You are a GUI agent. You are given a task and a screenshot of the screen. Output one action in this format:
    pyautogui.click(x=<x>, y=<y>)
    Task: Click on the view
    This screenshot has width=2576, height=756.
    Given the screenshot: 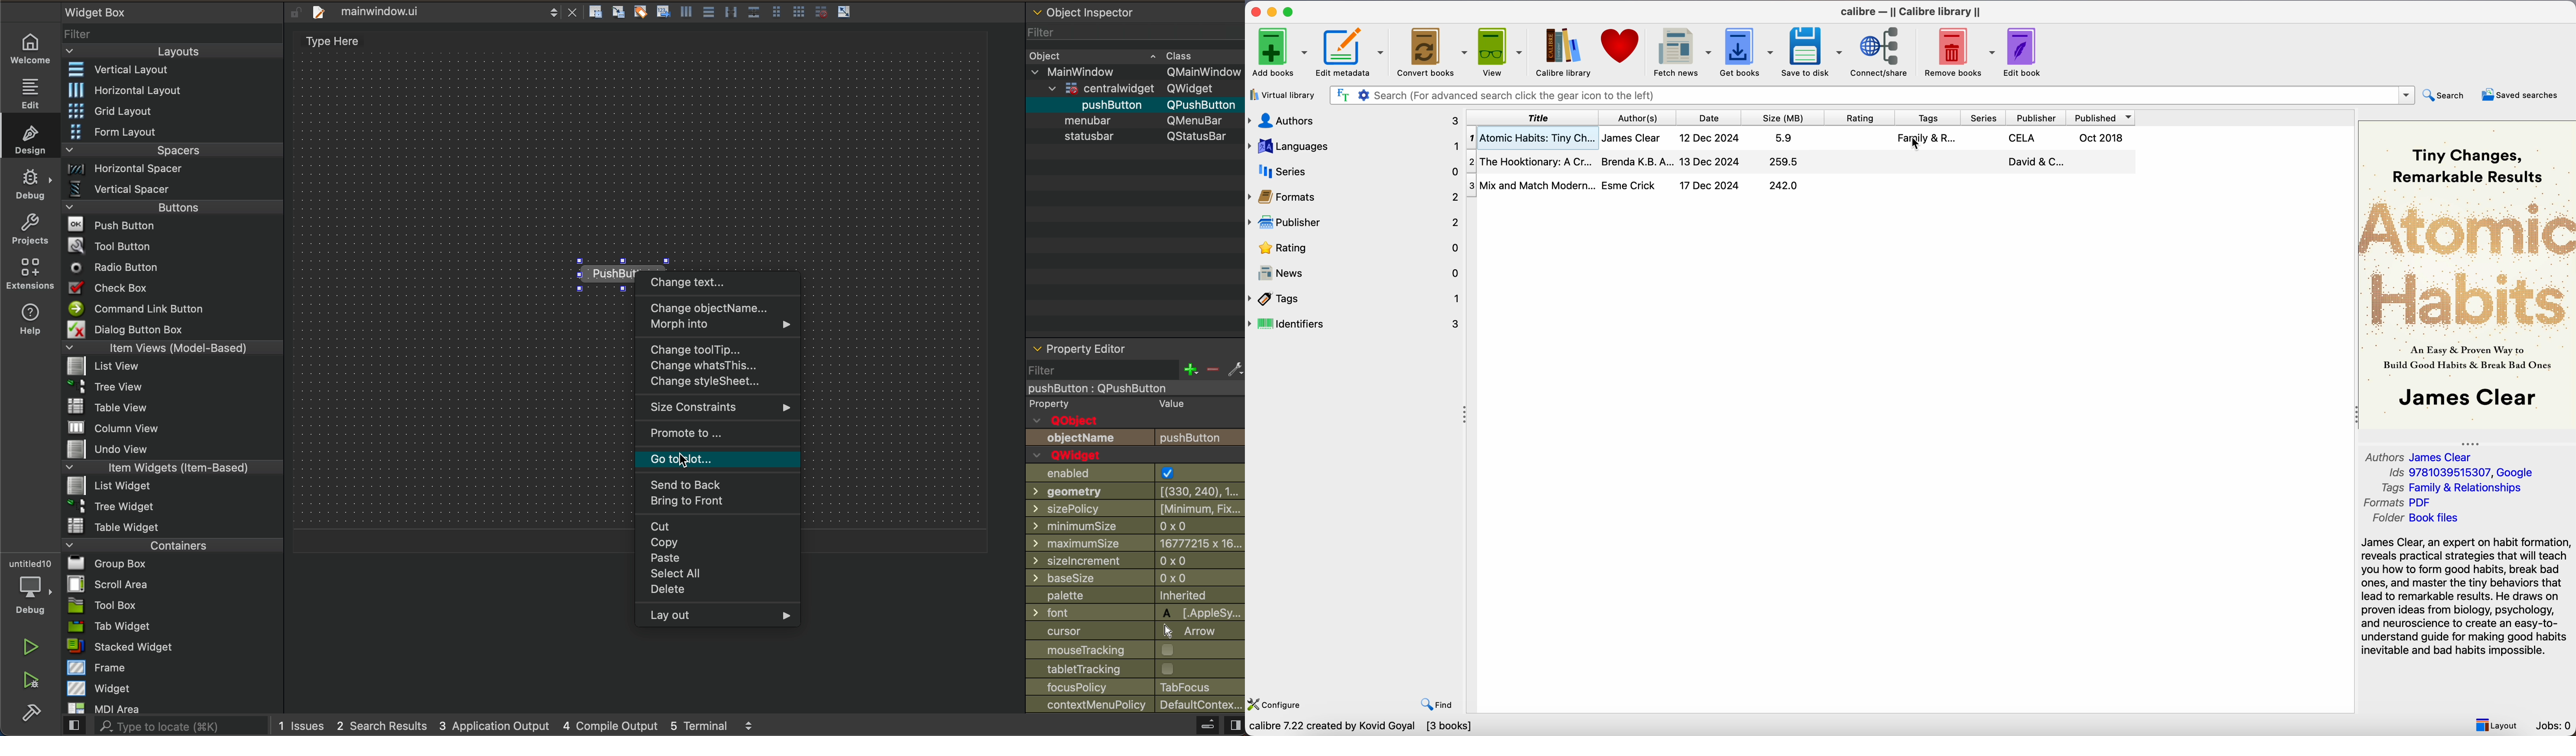 What is the action you would take?
    pyautogui.click(x=1500, y=52)
    